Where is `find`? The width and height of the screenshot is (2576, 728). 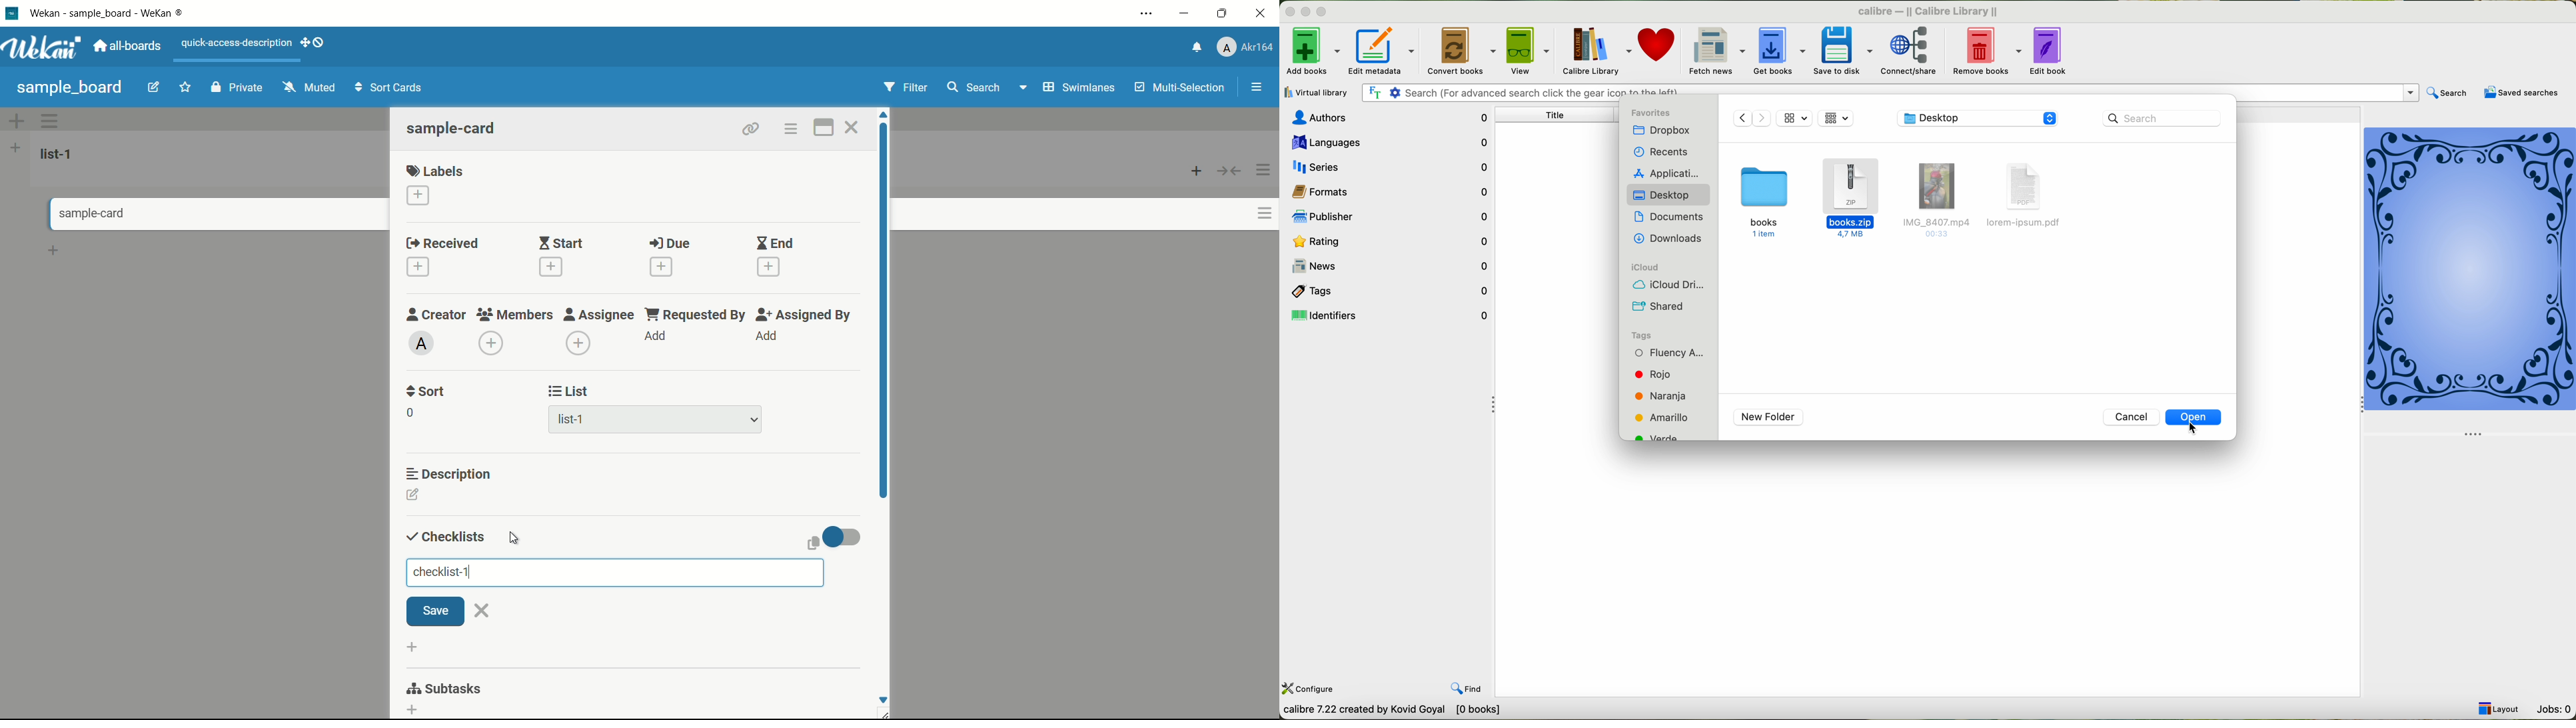 find is located at coordinates (1470, 689).